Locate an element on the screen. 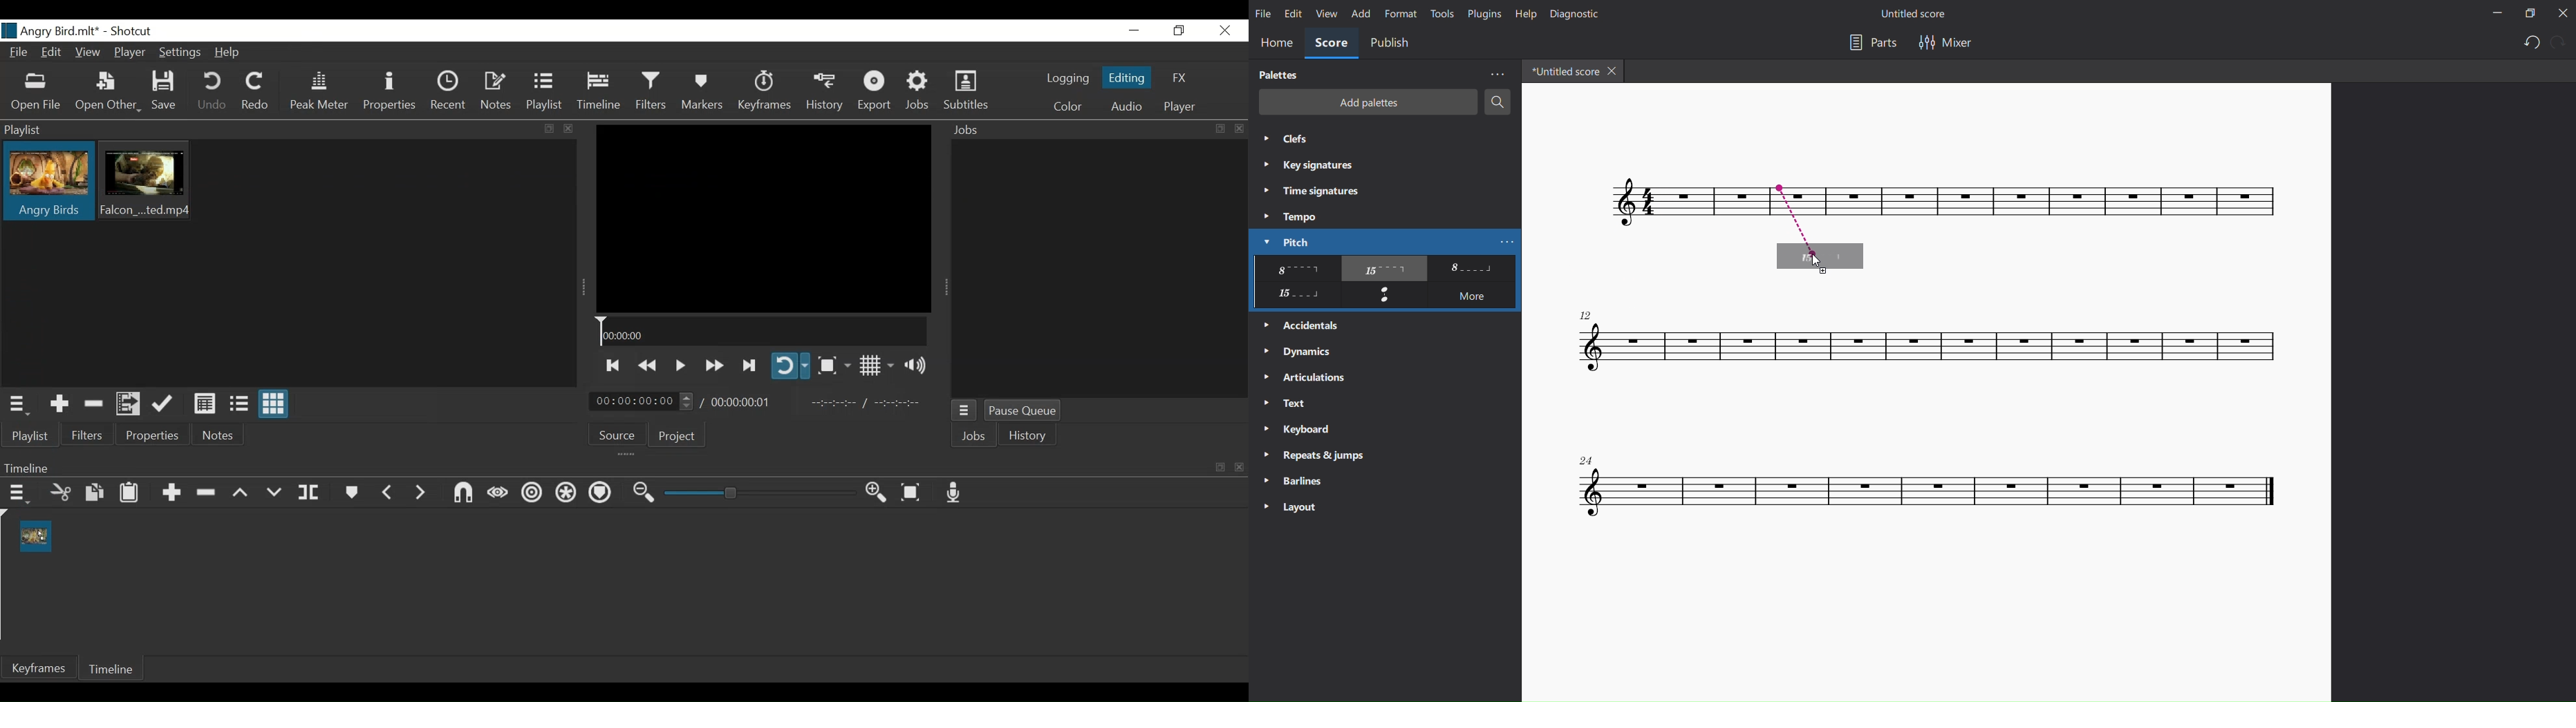  Clip is located at coordinates (38, 537).